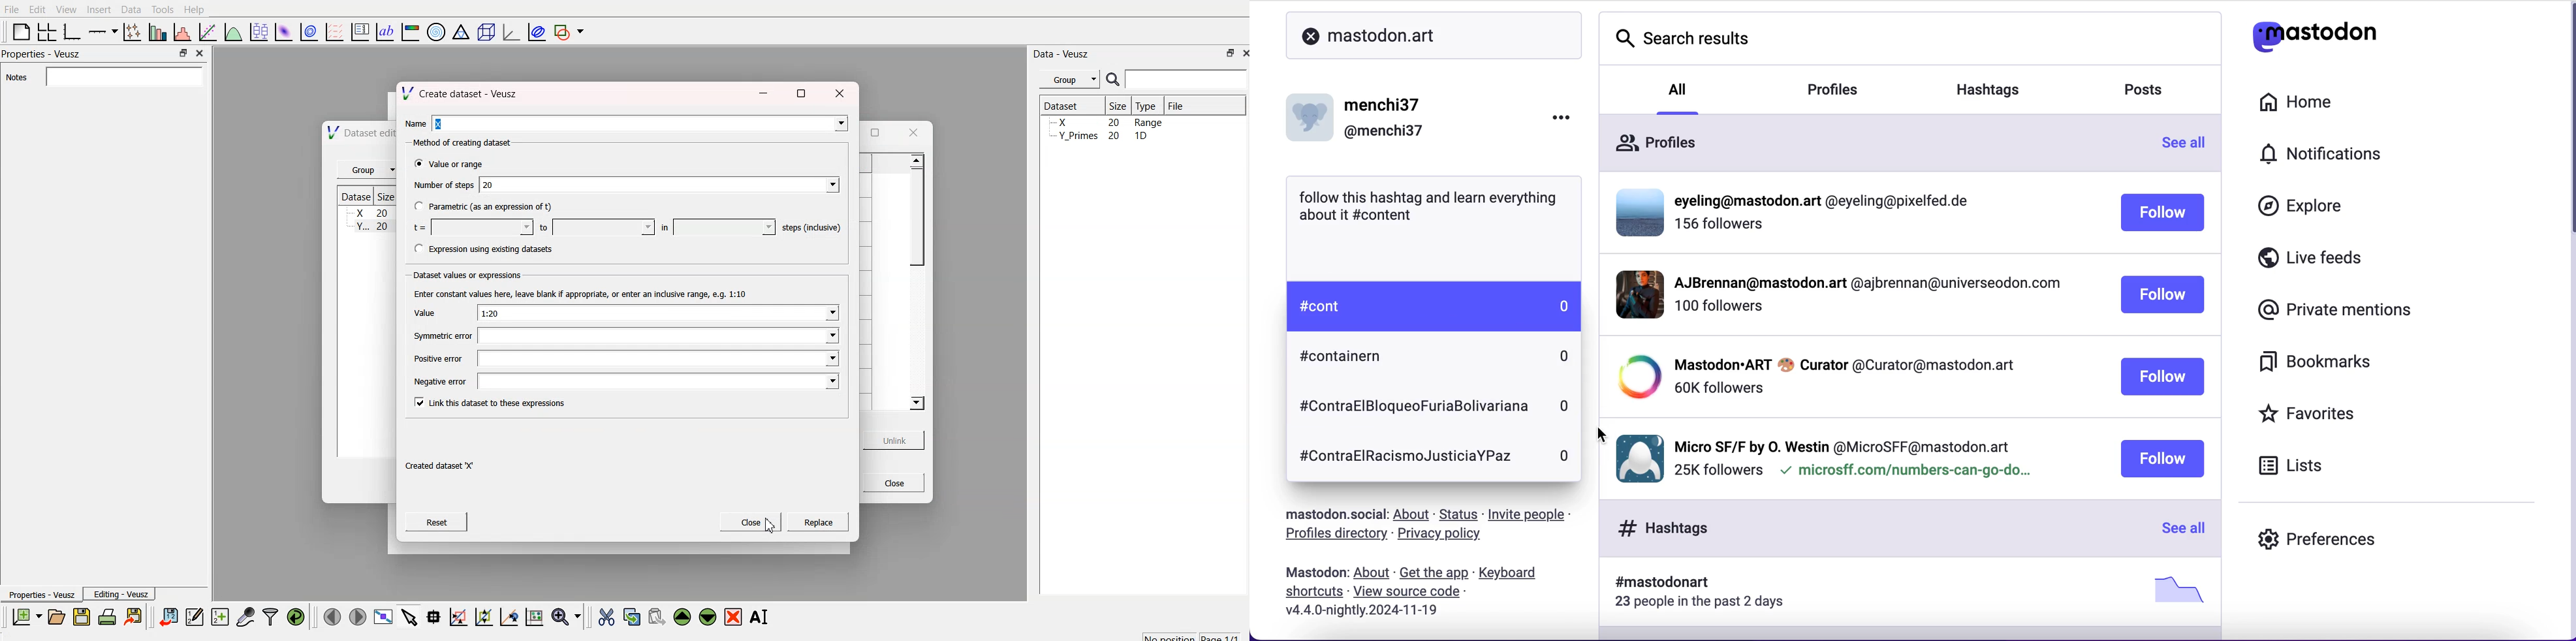 The height and width of the screenshot is (644, 2576). What do you see at coordinates (1537, 514) in the screenshot?
I see `invite people` at bounding box center [1537, 514].